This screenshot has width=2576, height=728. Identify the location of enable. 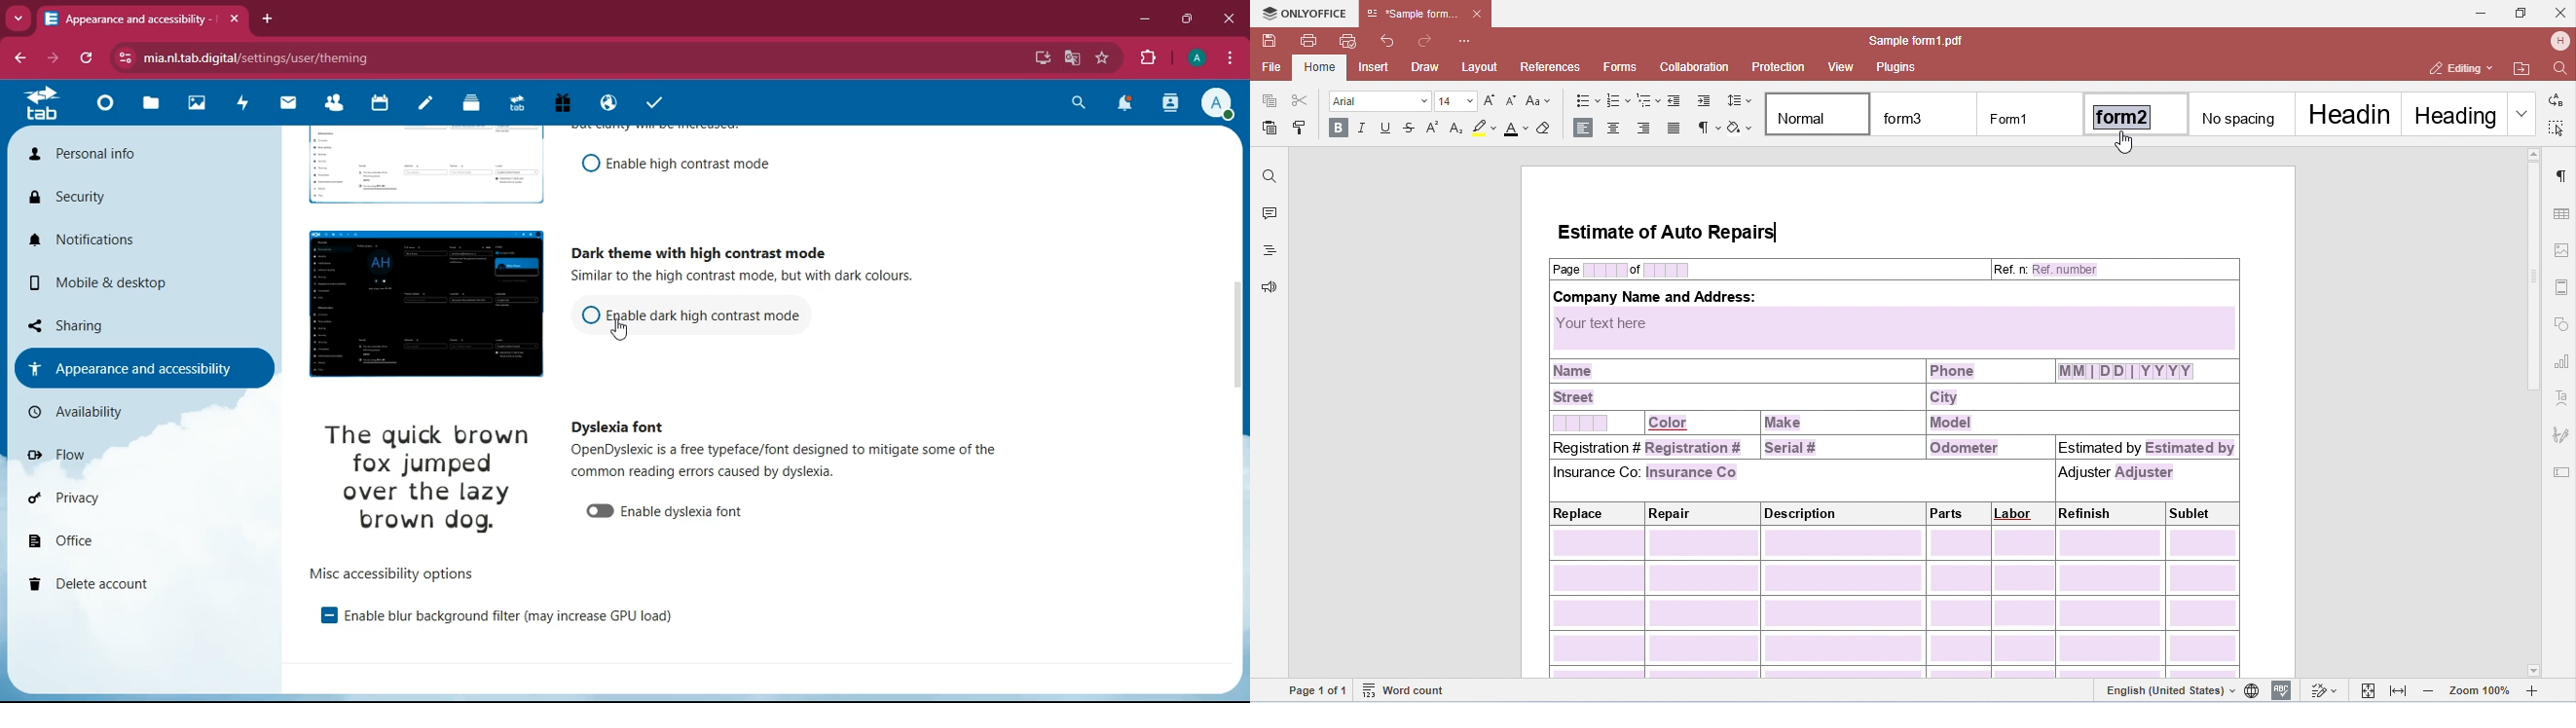
(707, 312).